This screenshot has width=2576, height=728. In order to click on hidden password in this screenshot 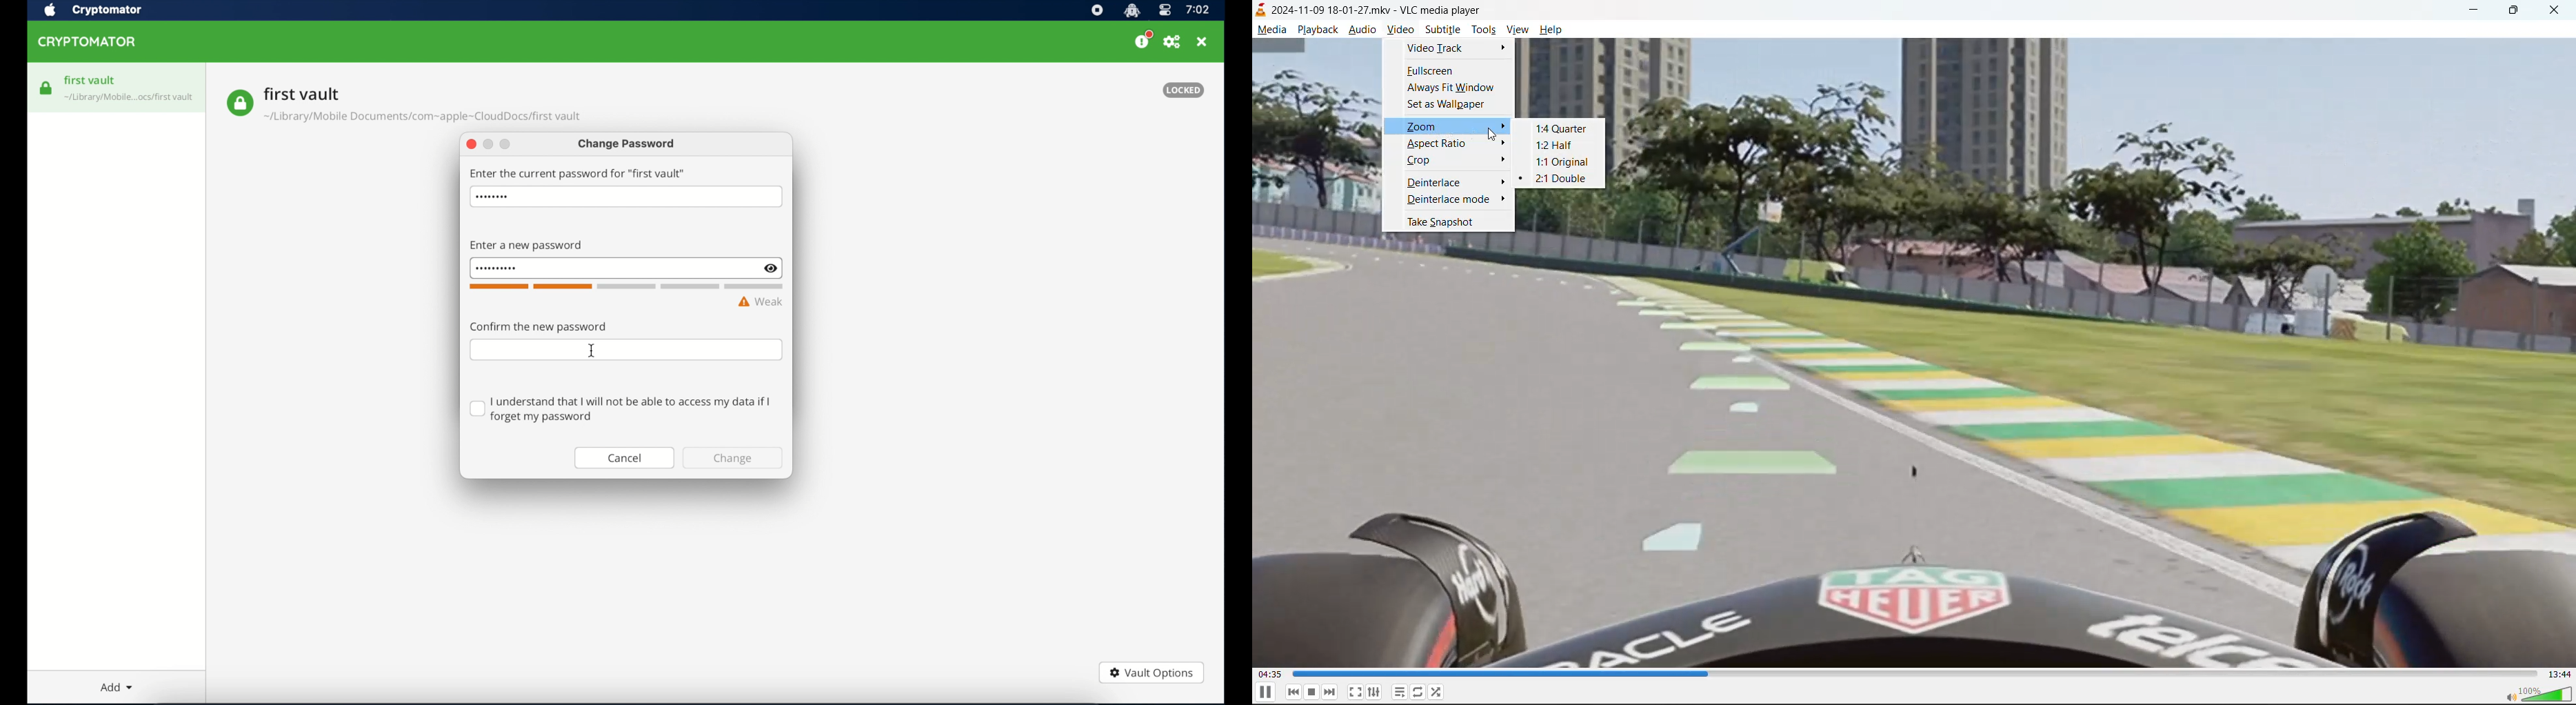, I will do `click(492, 197)`.